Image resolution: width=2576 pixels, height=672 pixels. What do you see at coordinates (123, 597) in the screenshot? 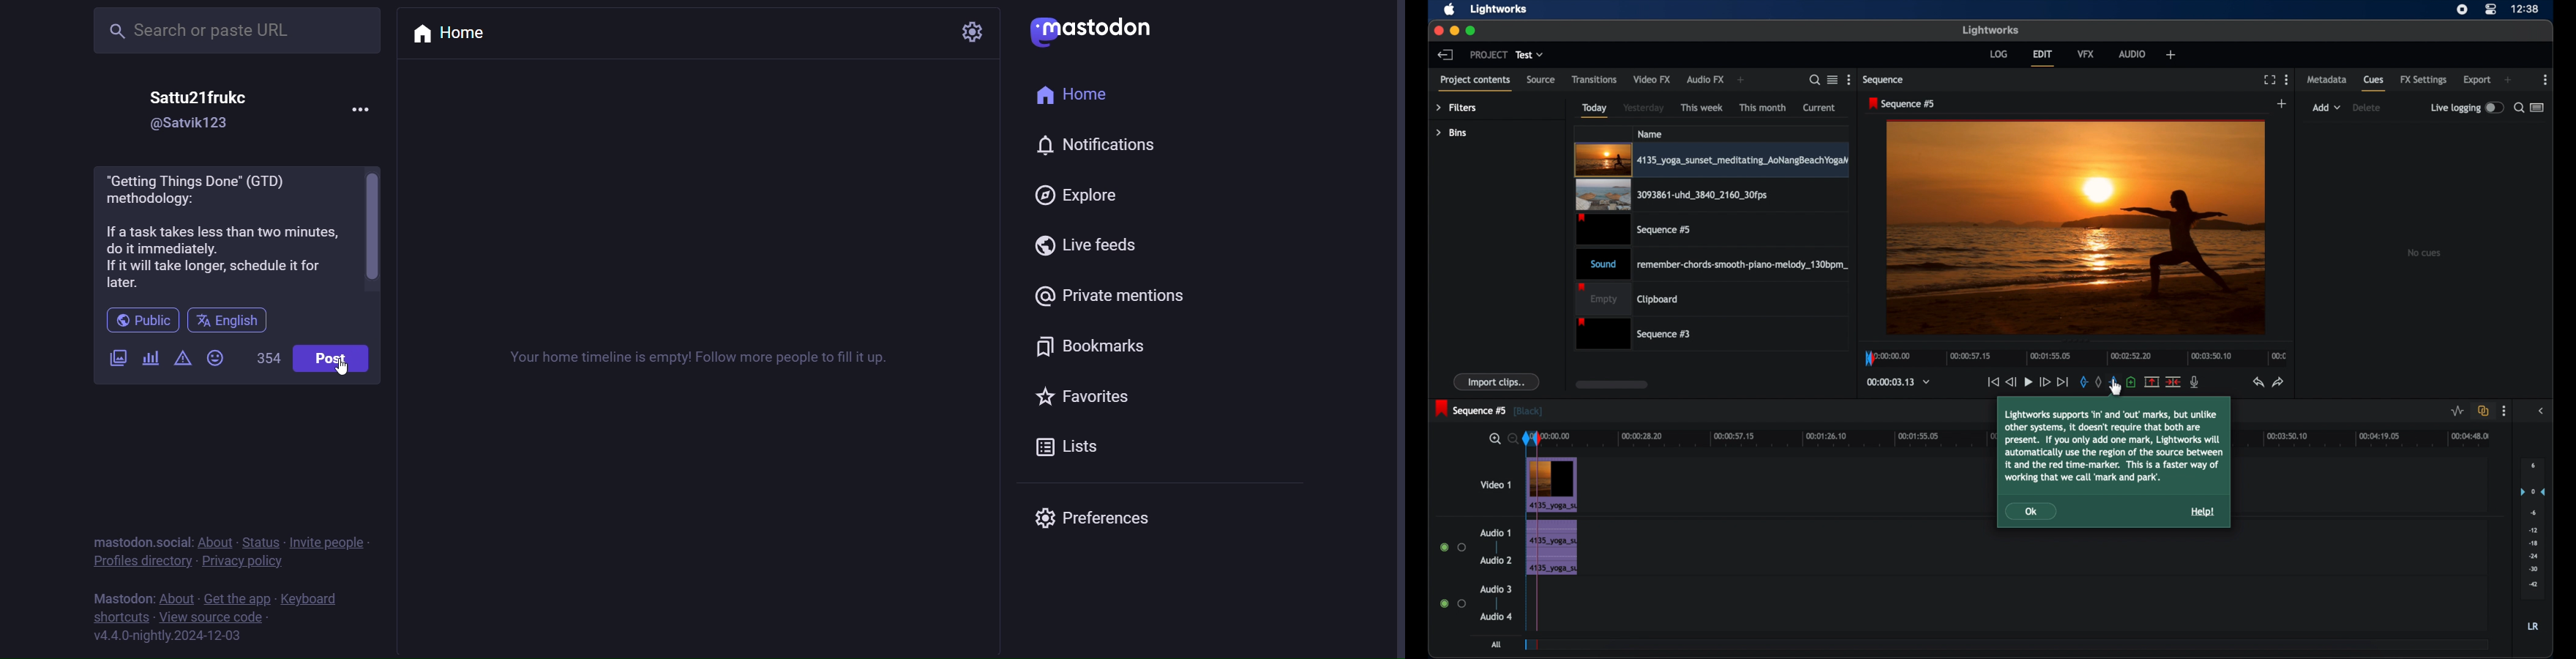
I see `mastodon` at bounding box center [123, 597].